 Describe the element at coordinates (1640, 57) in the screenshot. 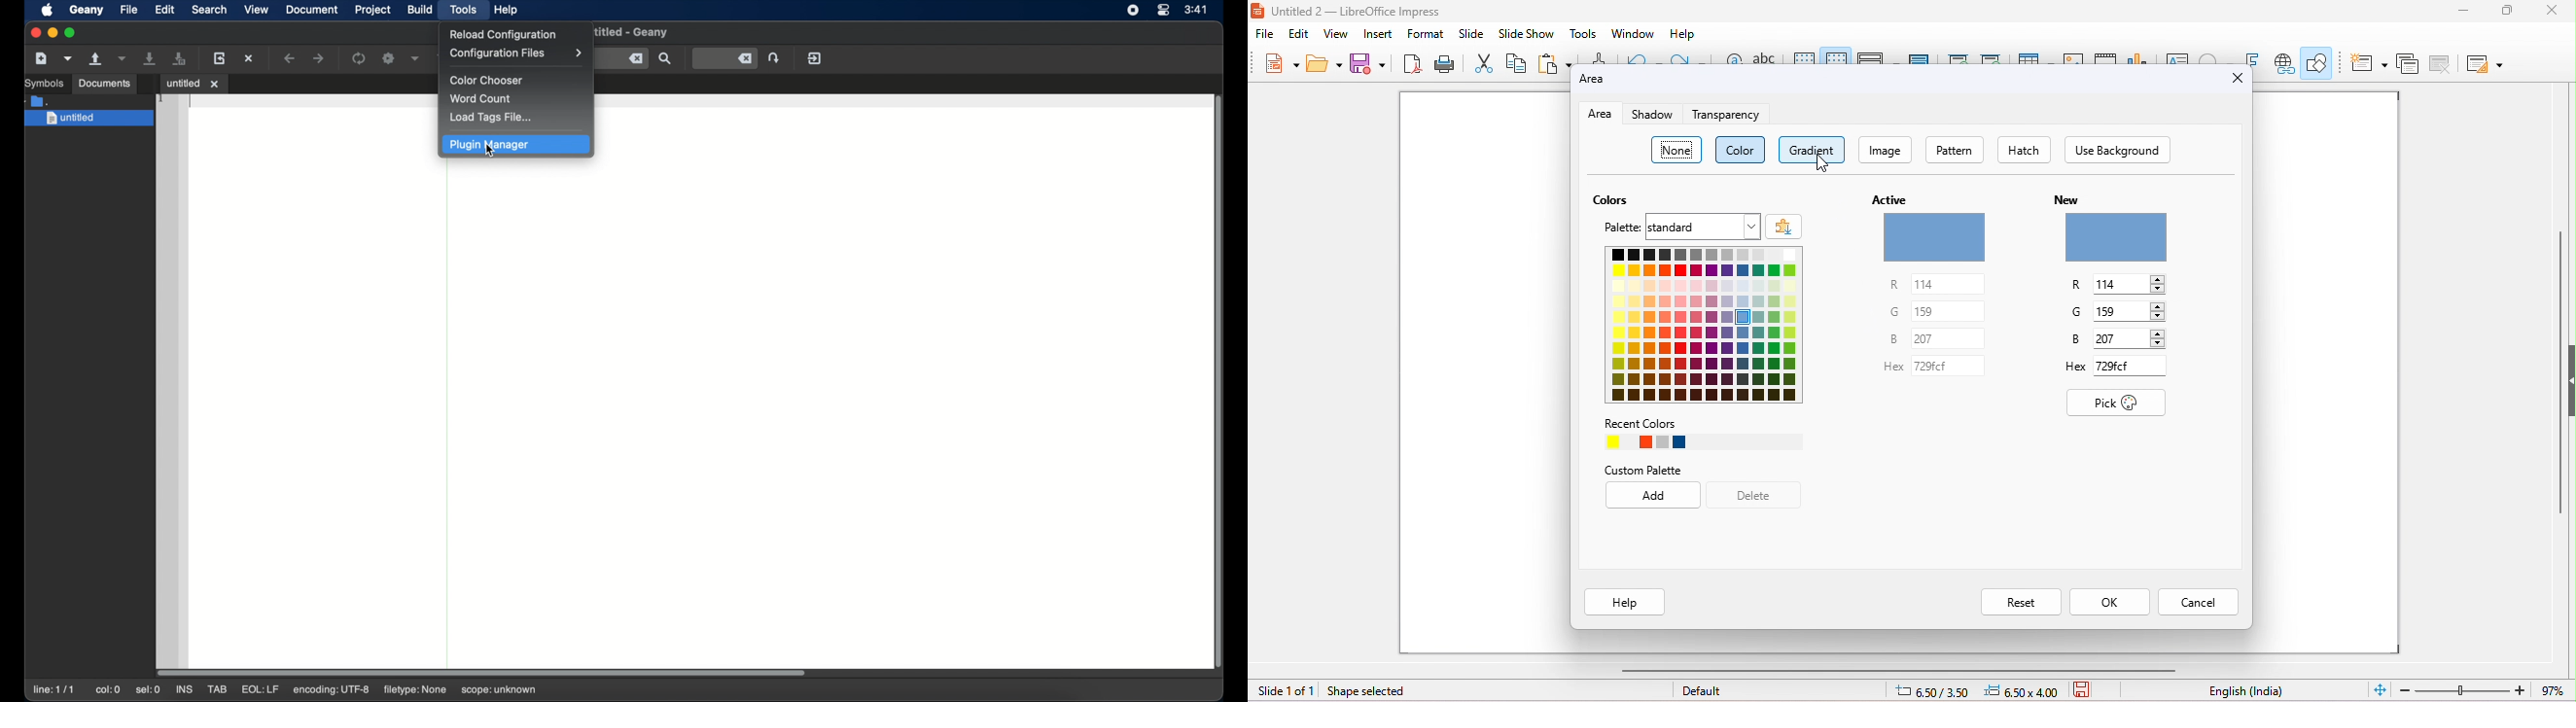

I see `undo` at that location.